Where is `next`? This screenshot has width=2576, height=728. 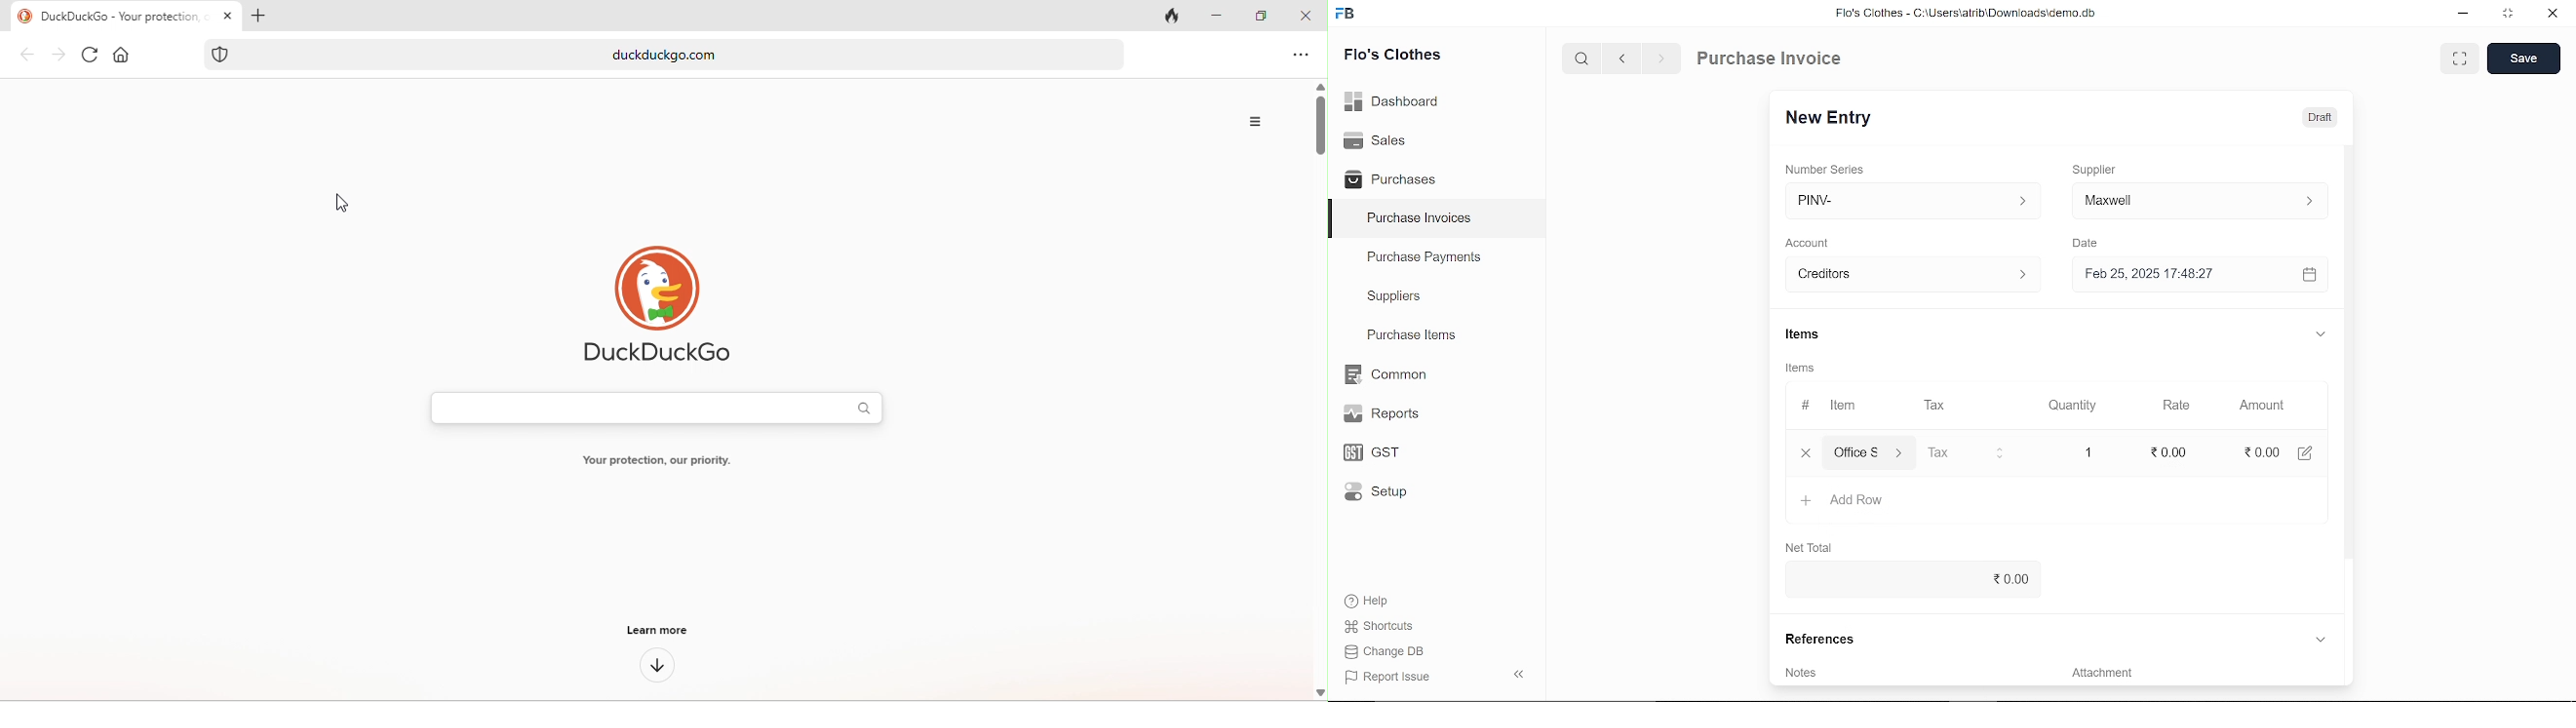
next is located at coordinates (1661, 61).